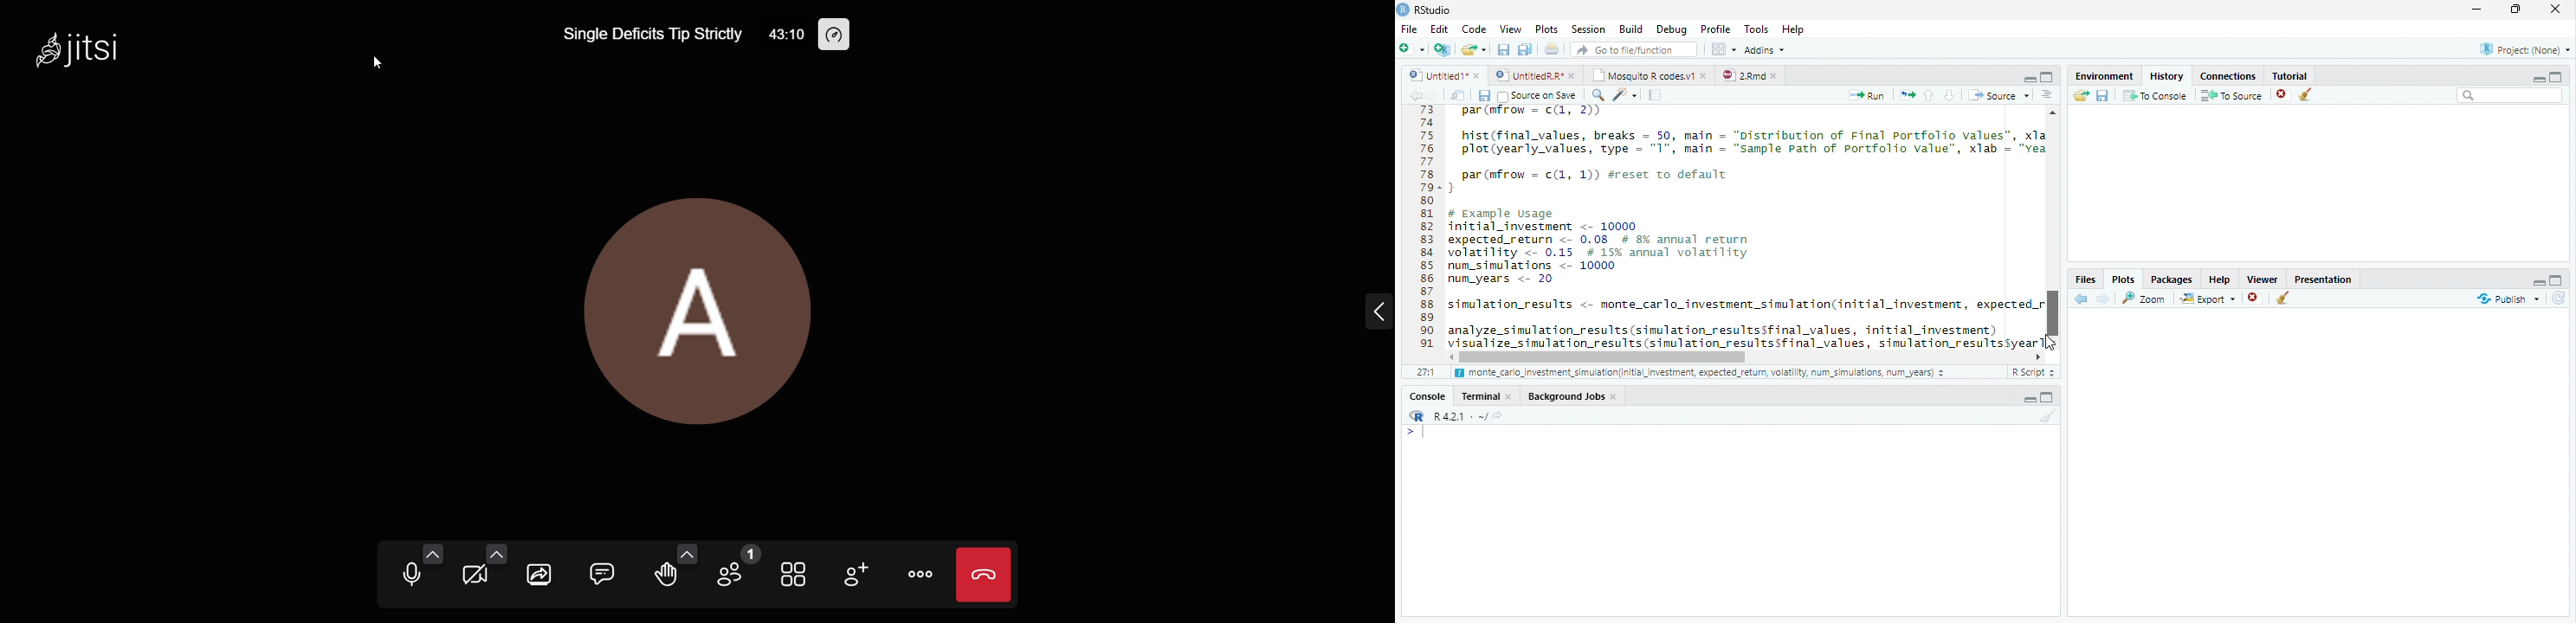 The image size is (2576, 644). I want to click on Scroll down, so click(2054, 340).